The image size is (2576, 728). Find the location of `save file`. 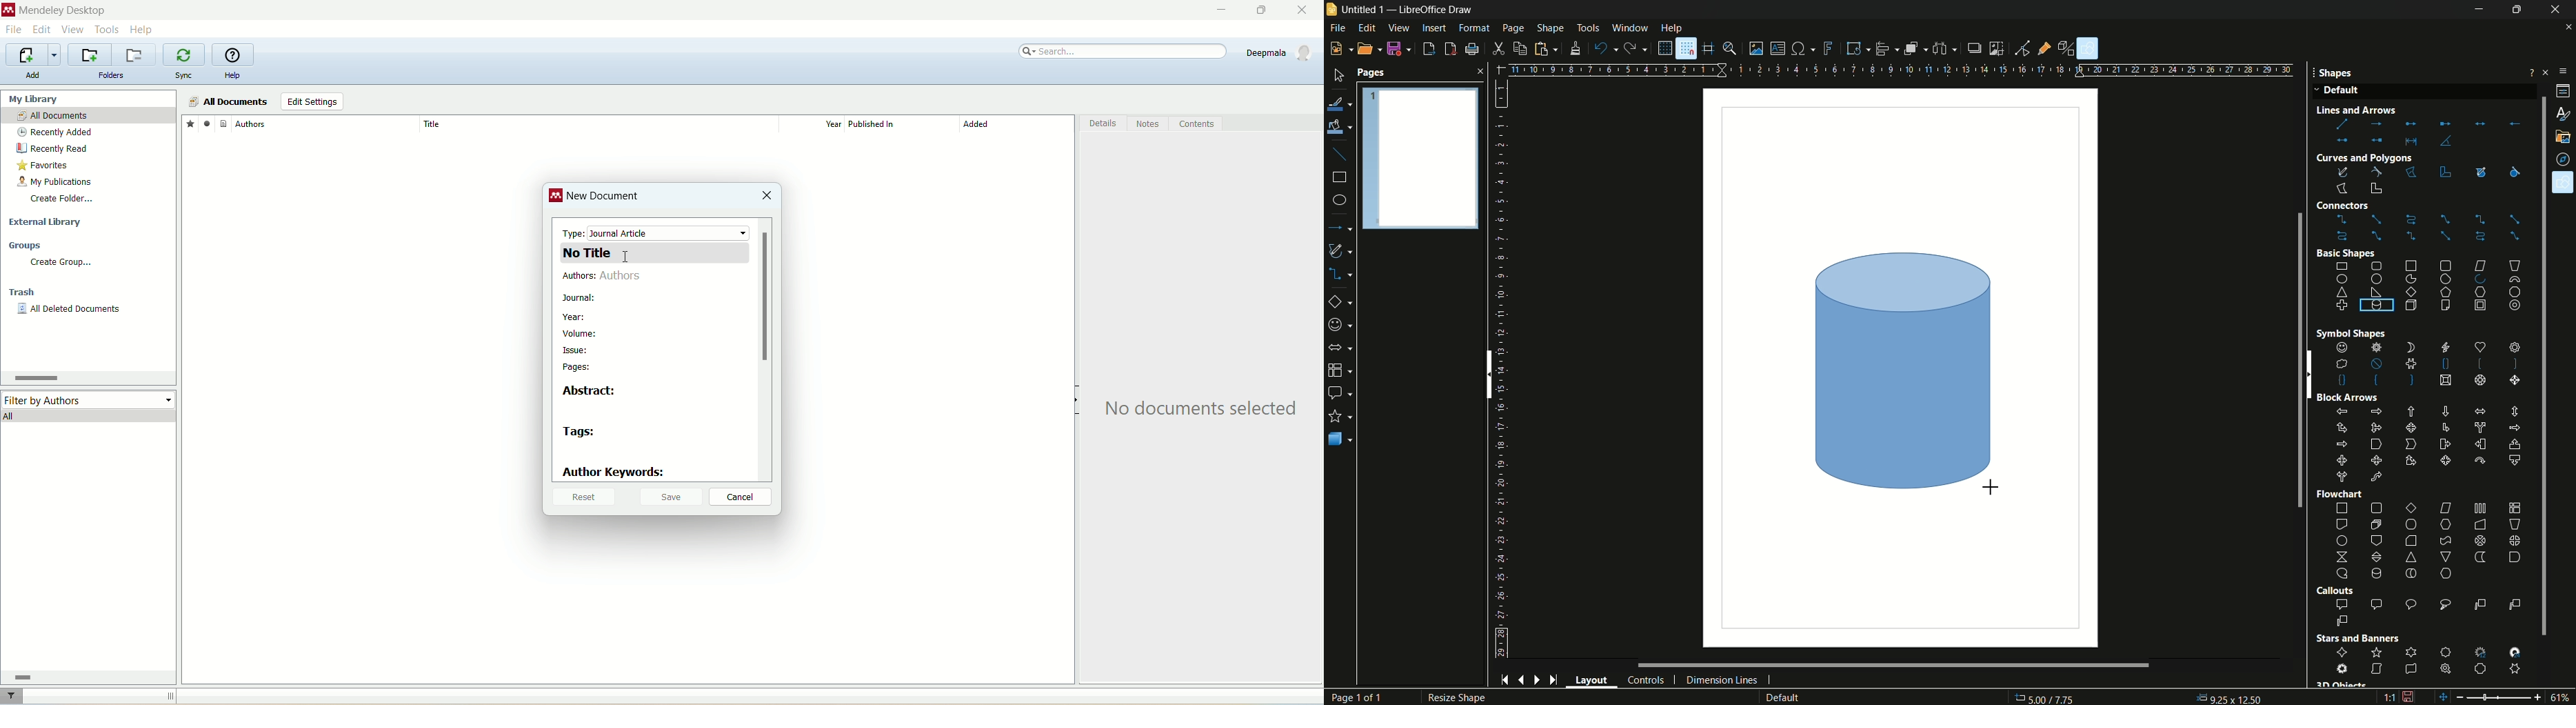

save file is located at coordinates (1400, 48).